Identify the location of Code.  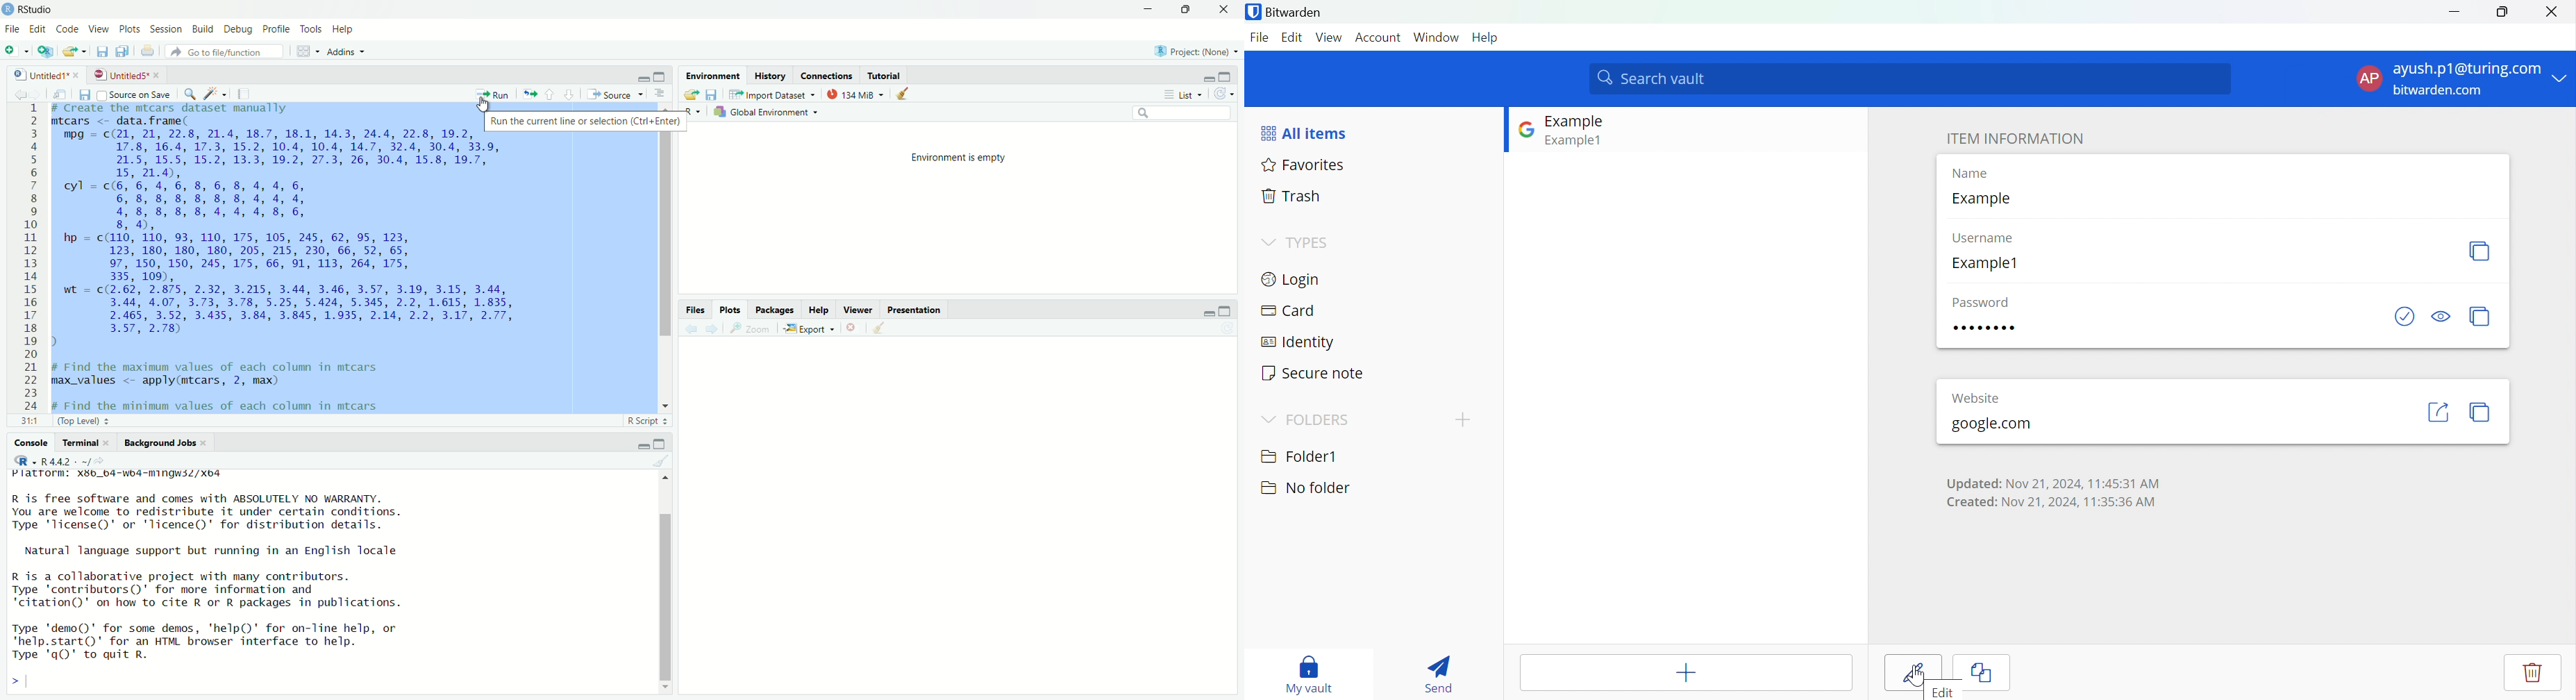
(69, 29).